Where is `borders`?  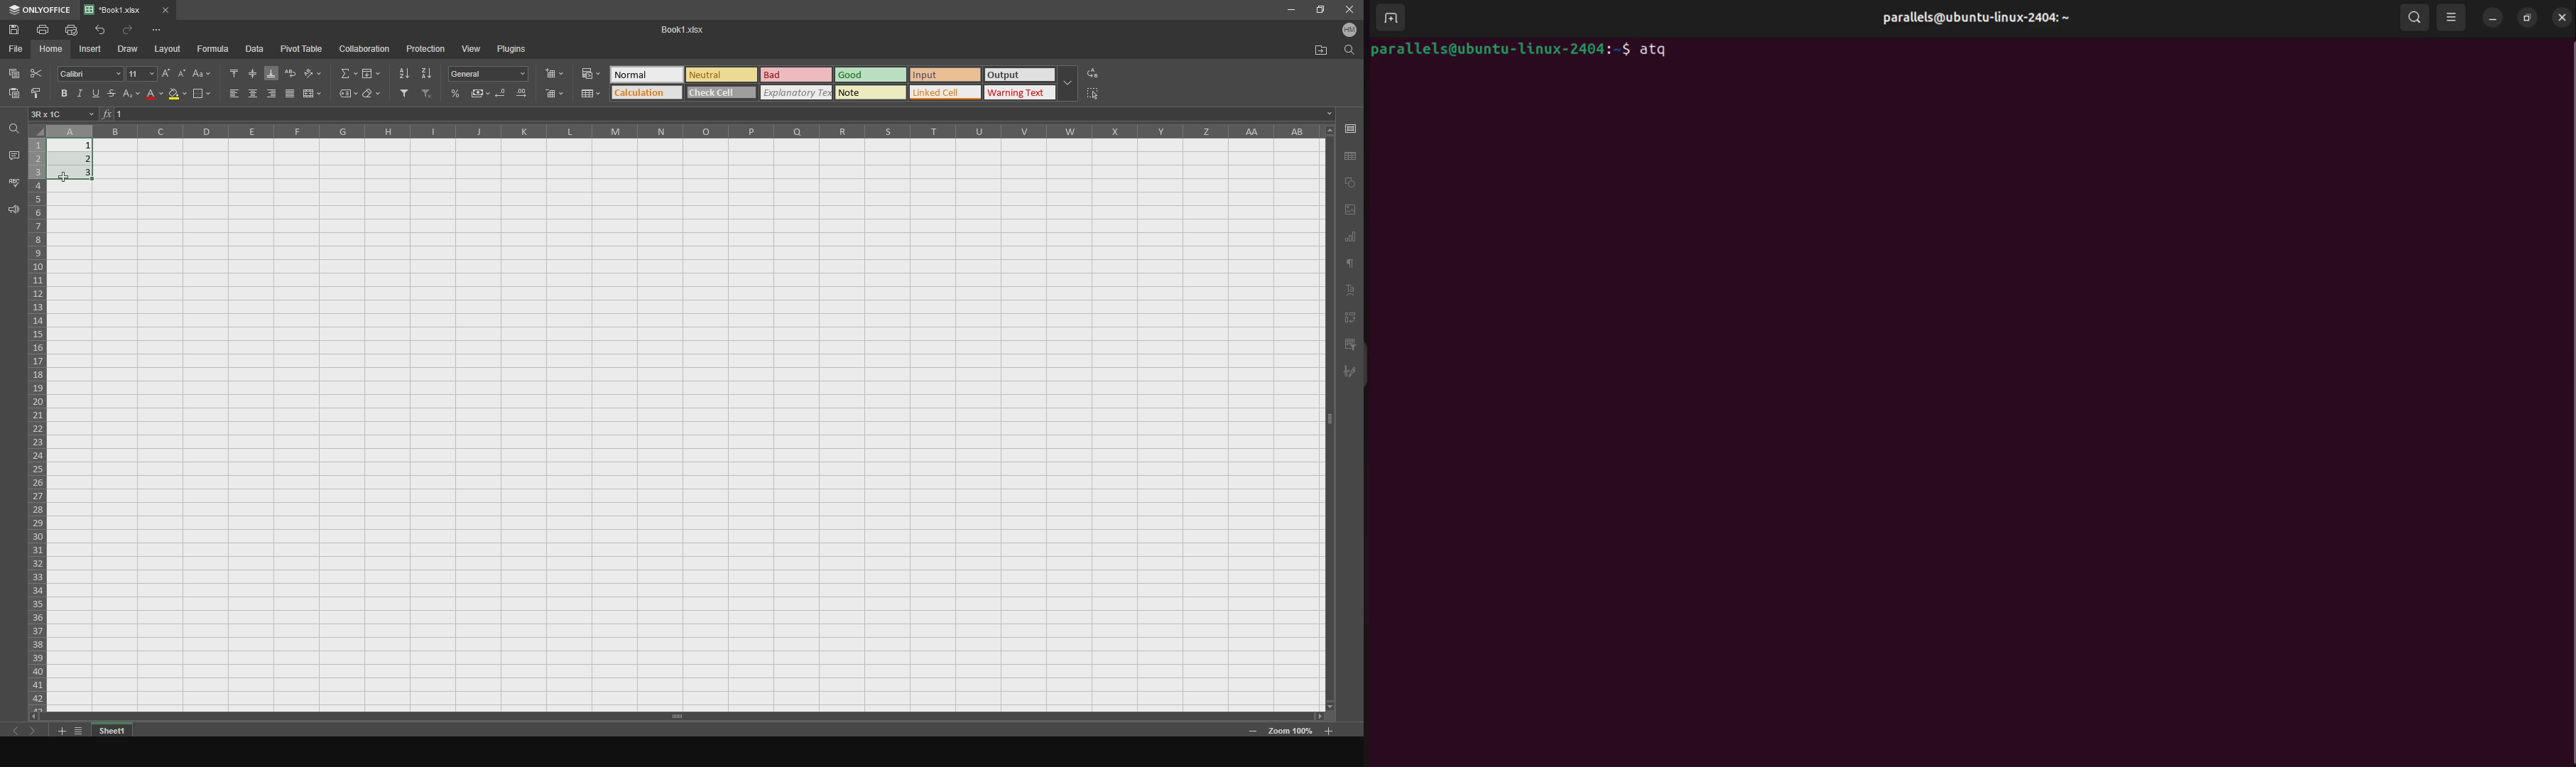
borders is located at coordinates (201, 95).